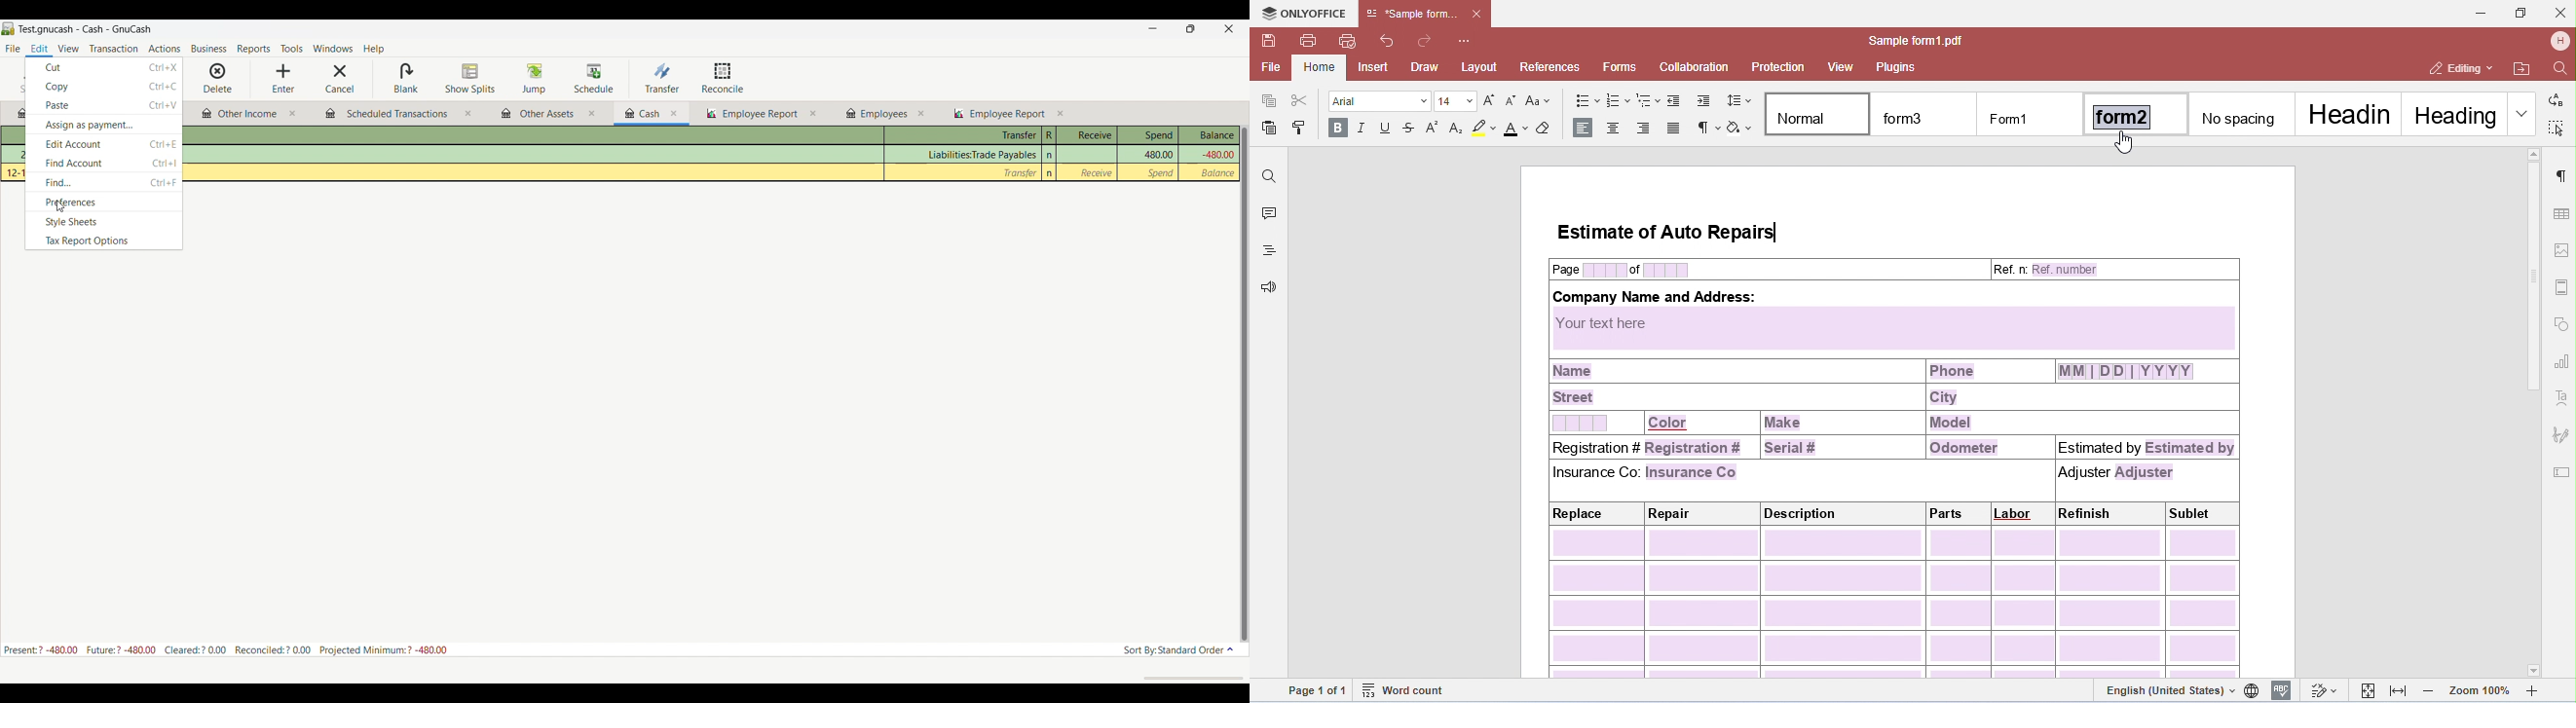  I want to click on Balance column, so click(1217, 155).